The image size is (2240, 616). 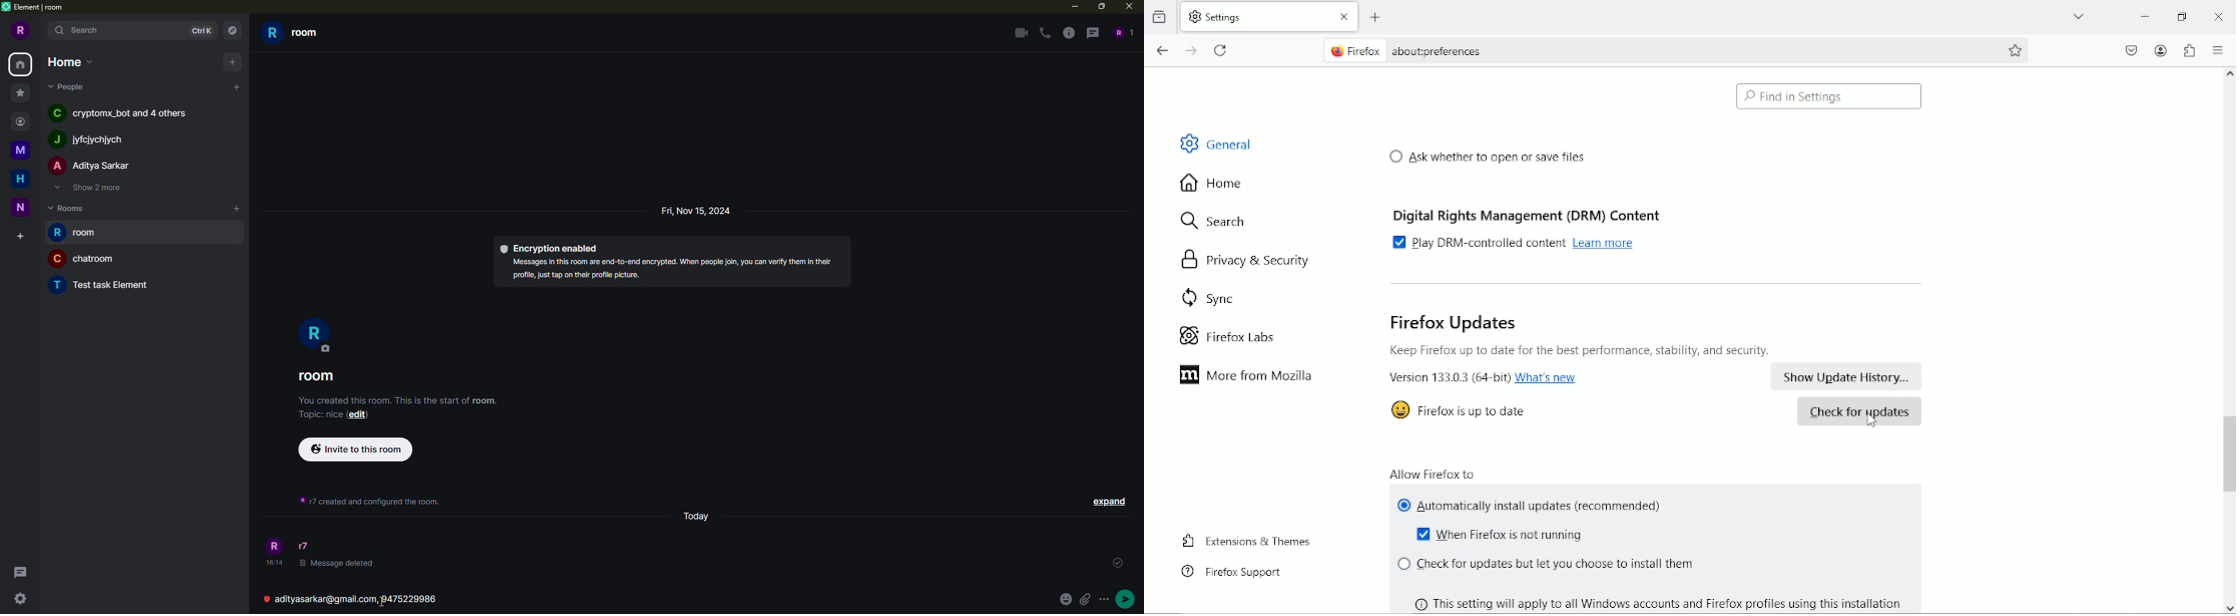 I want to click on send, so click(x=1128, y=600).